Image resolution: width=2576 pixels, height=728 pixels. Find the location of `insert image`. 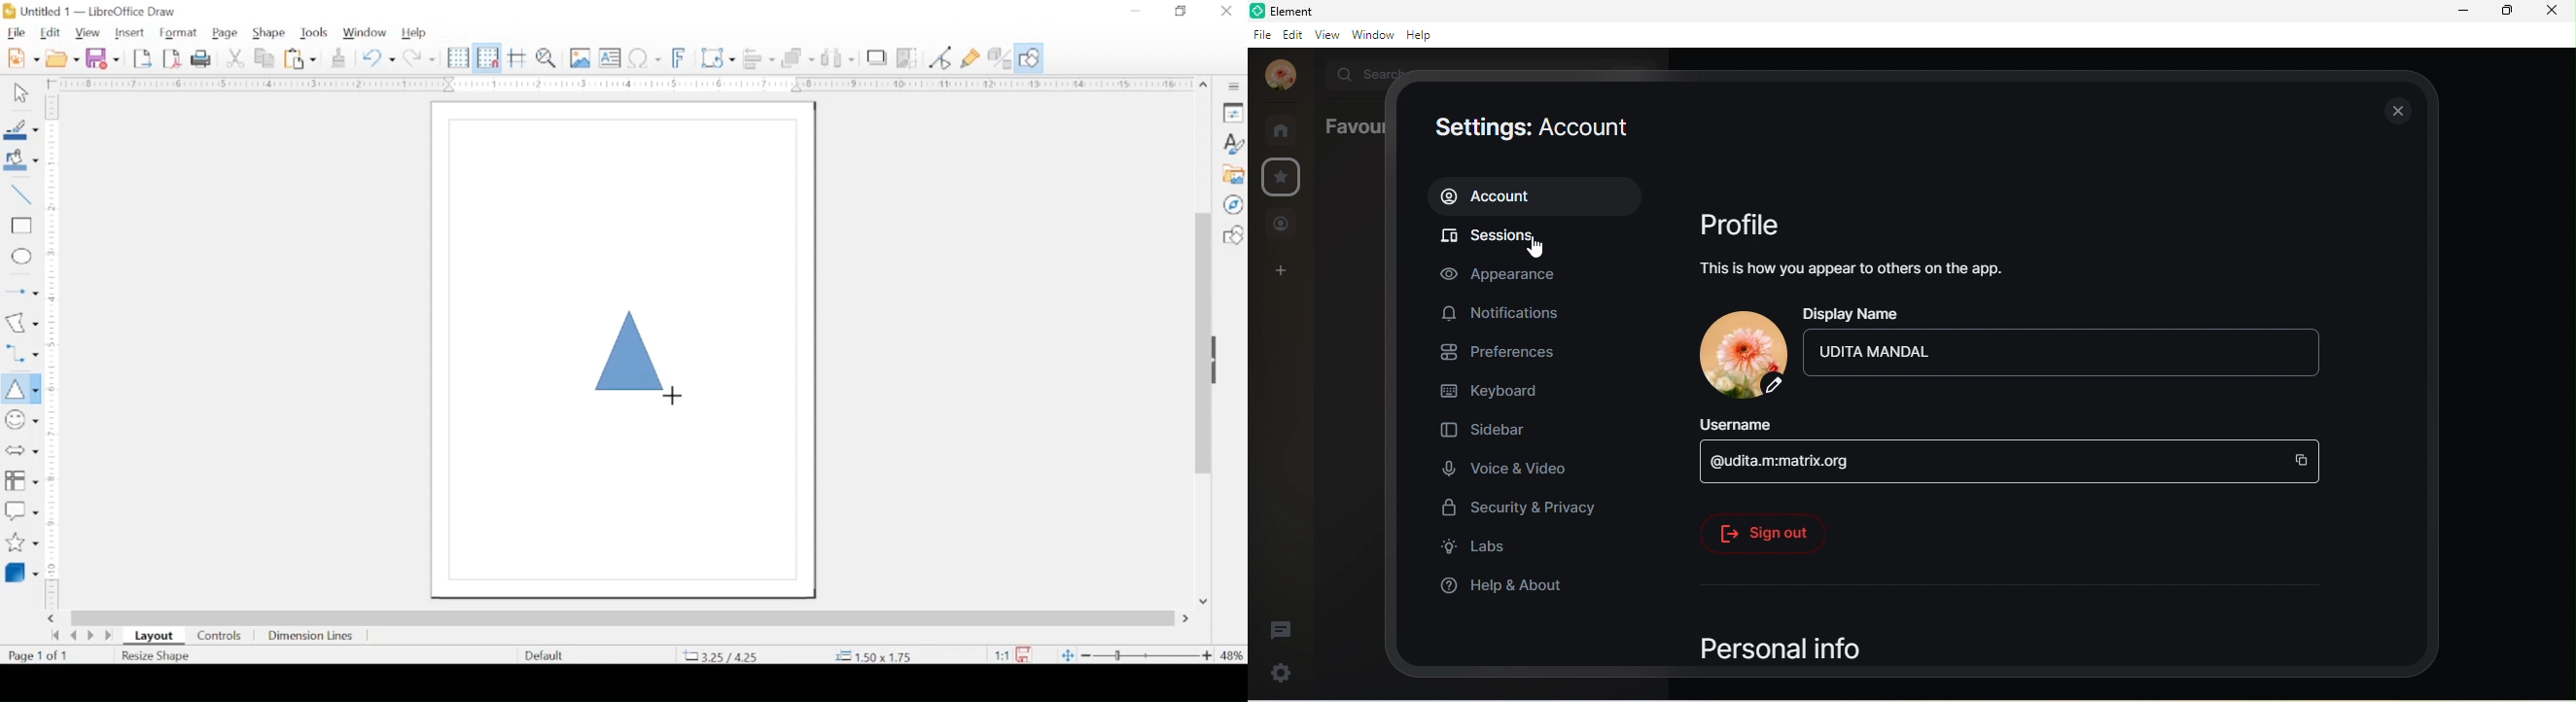

insert image is located at coordinates (581, 58).